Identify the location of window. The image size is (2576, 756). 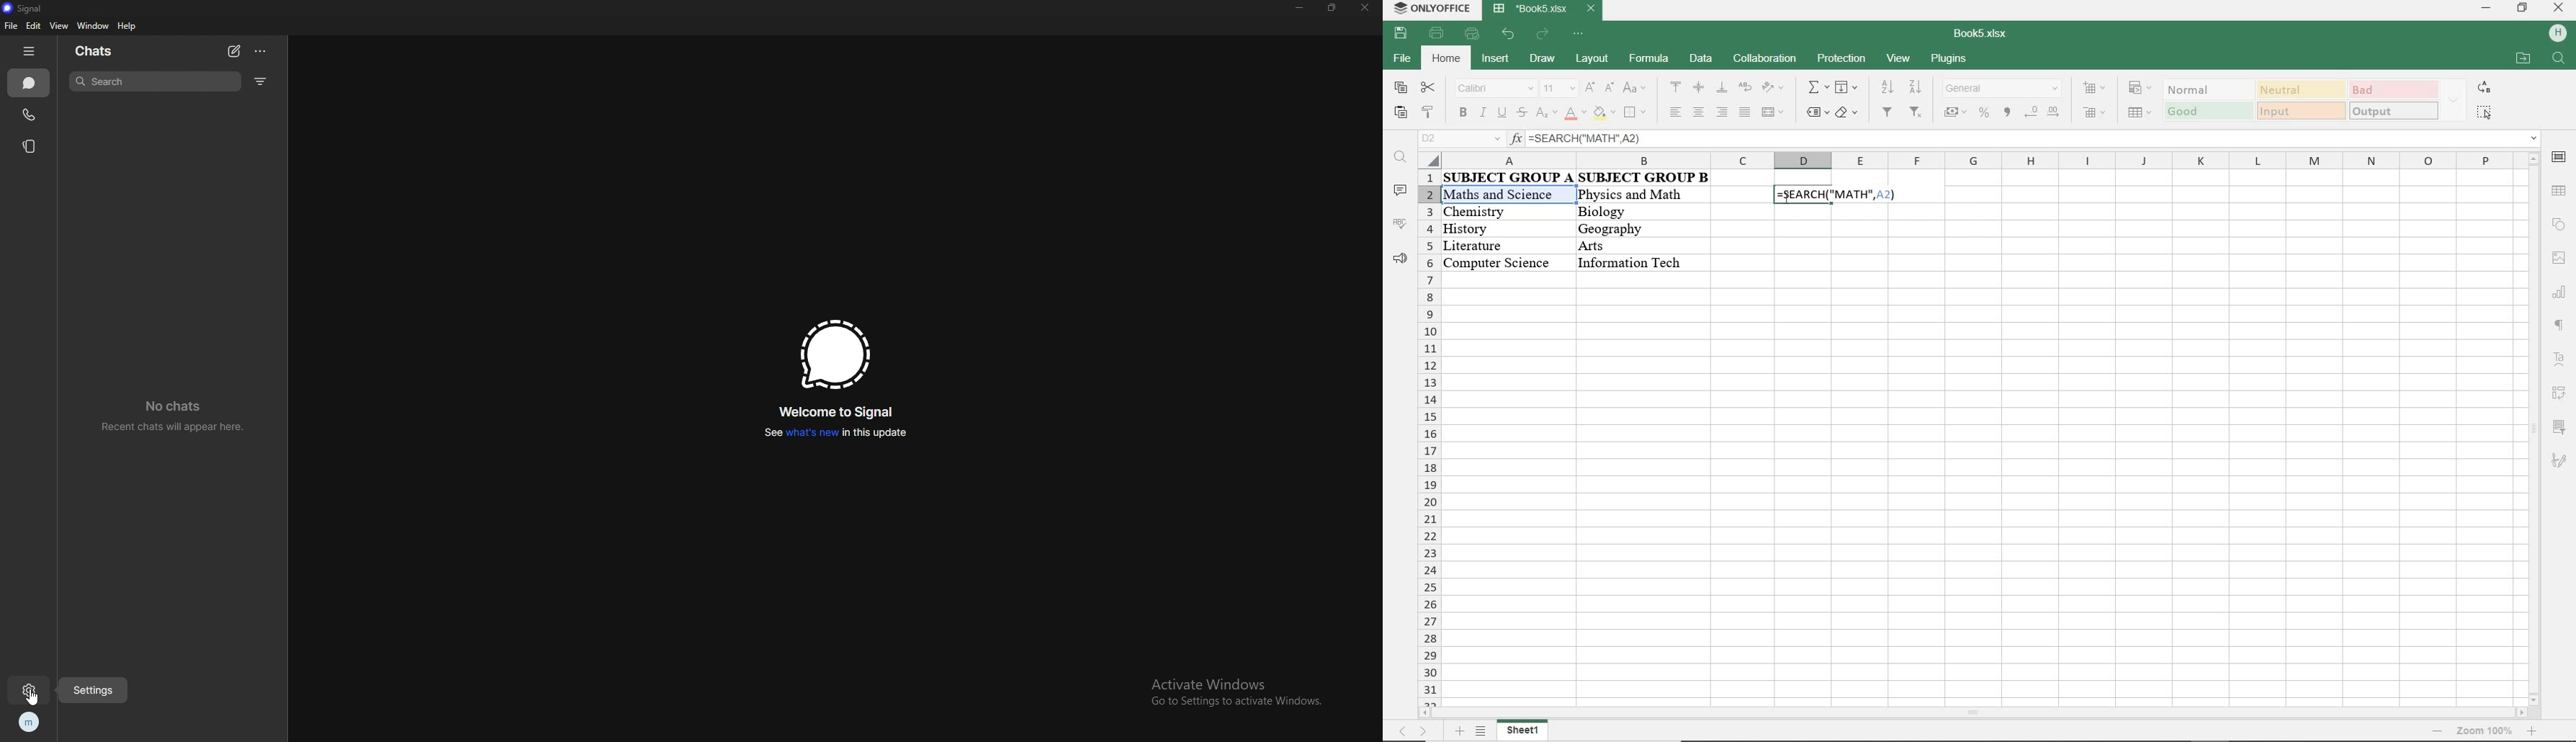
(94, 26).